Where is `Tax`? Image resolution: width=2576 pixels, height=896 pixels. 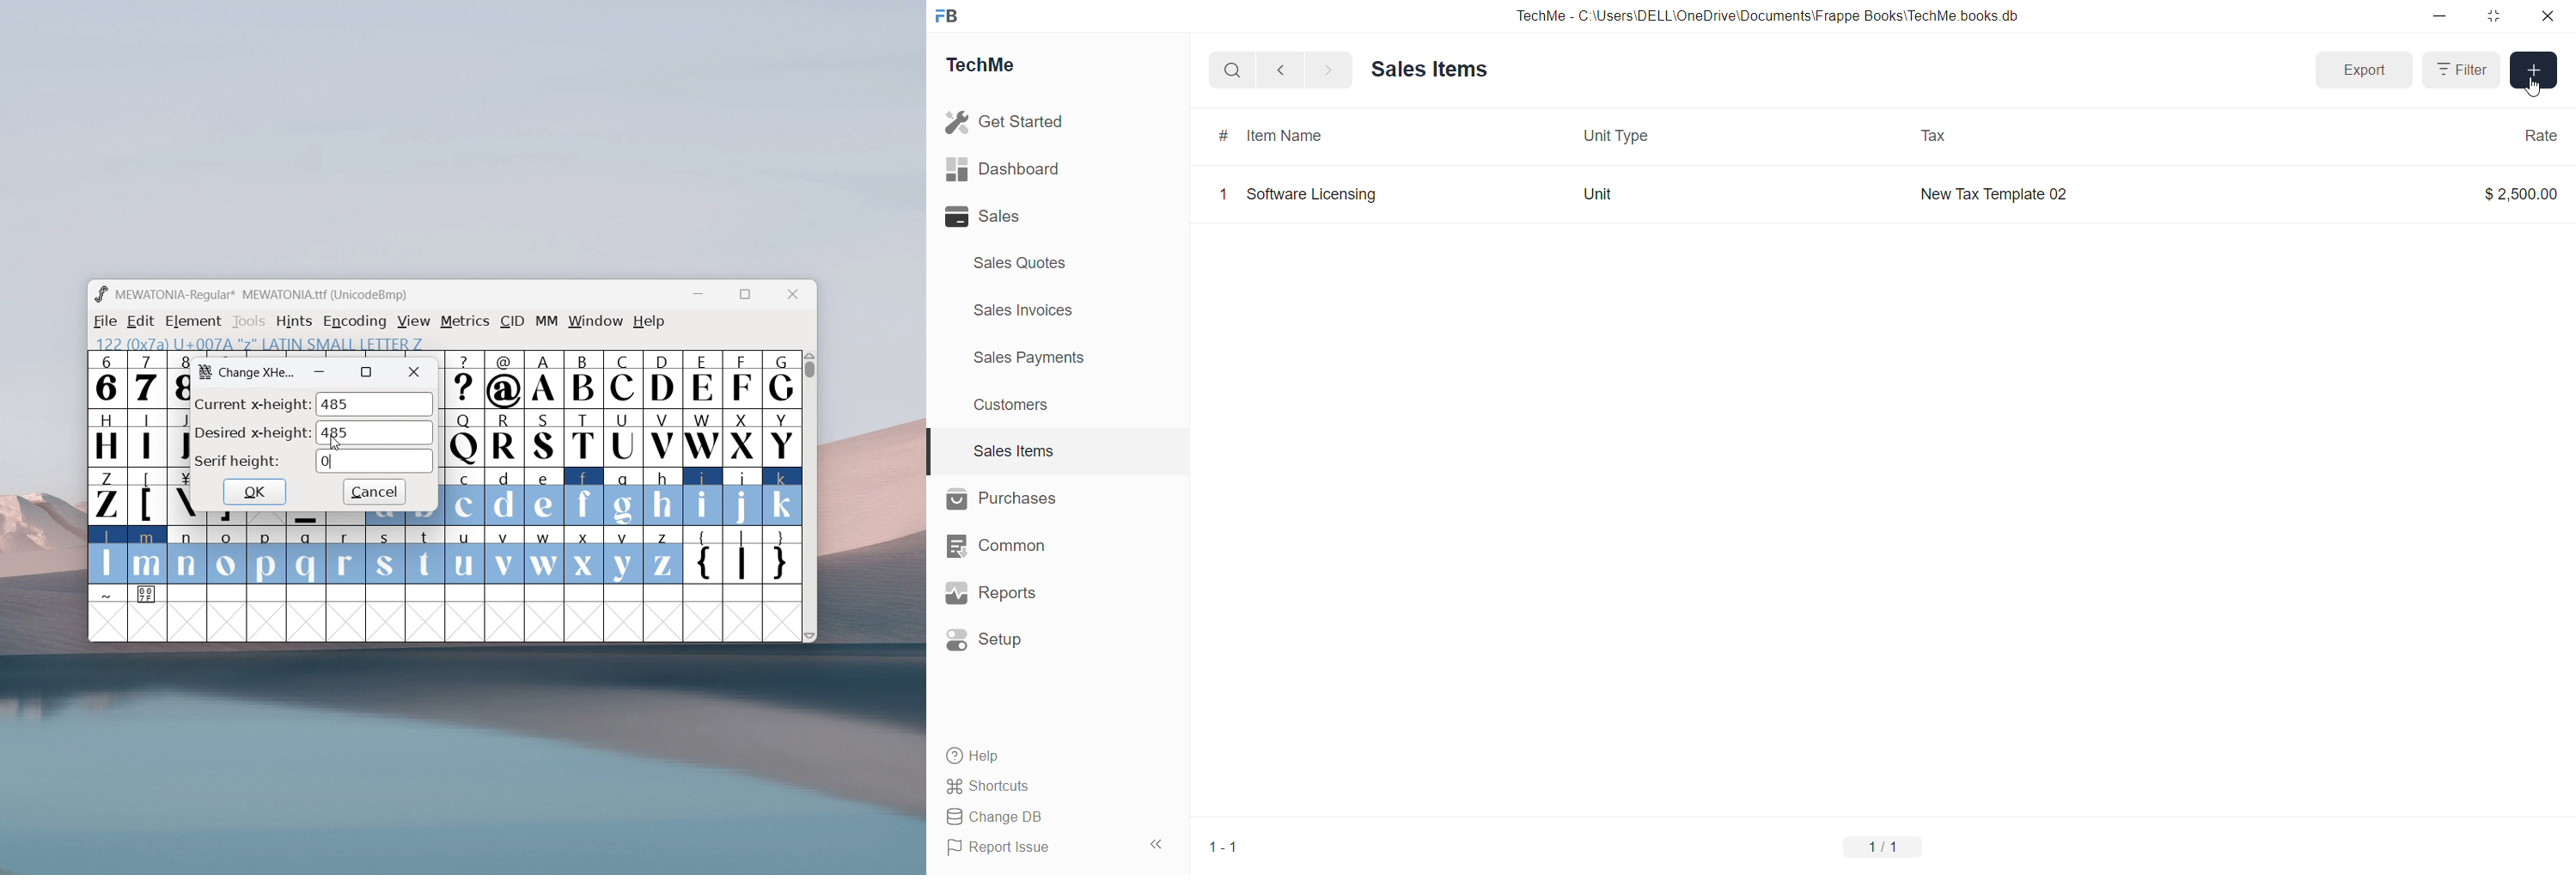
Tax is located at coordinates (1933, 136).